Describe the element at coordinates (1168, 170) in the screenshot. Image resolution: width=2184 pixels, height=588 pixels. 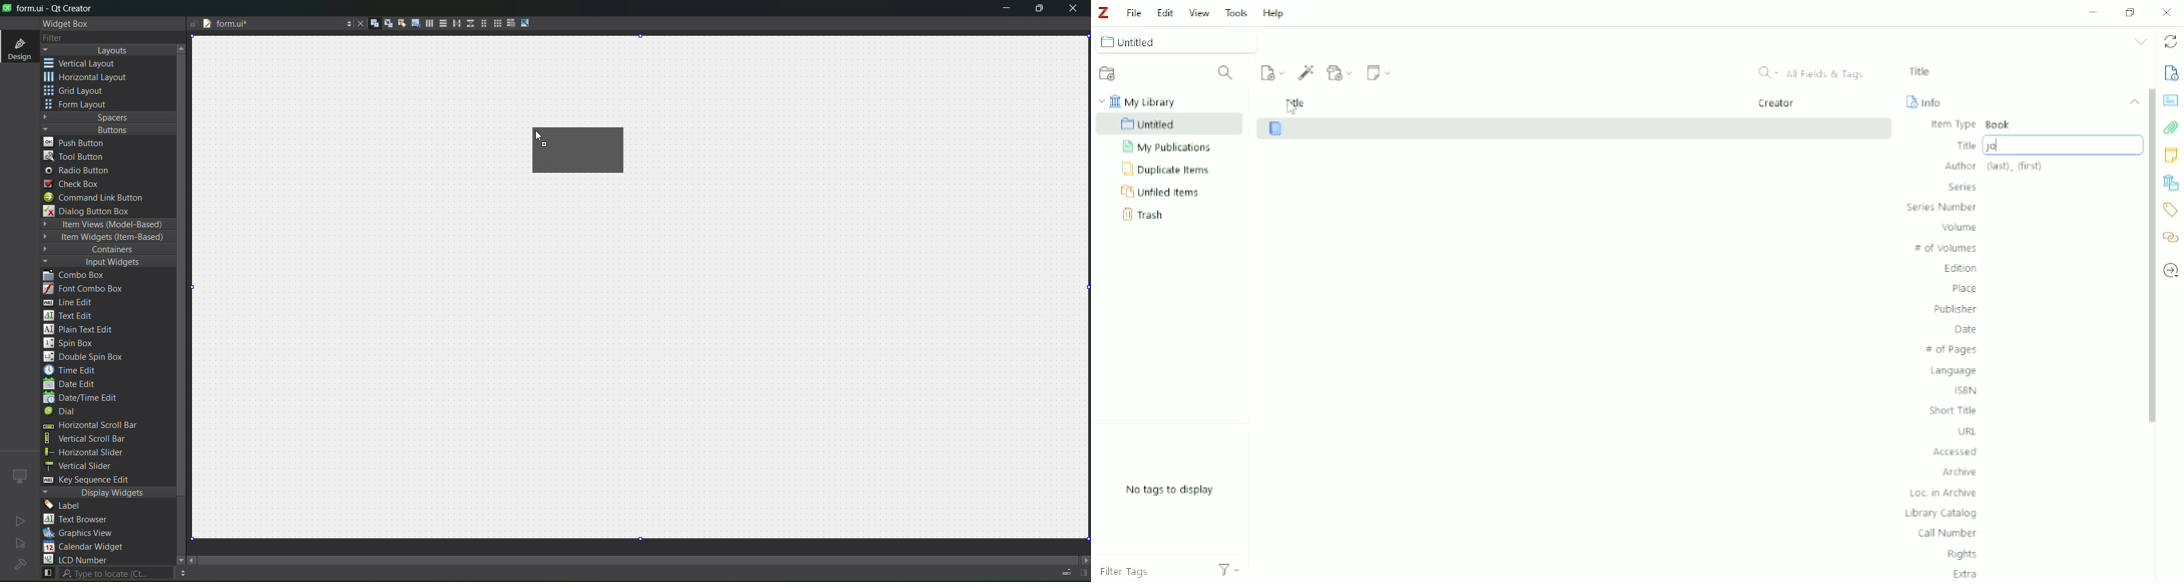
I see `Duplicate Items` at that location.